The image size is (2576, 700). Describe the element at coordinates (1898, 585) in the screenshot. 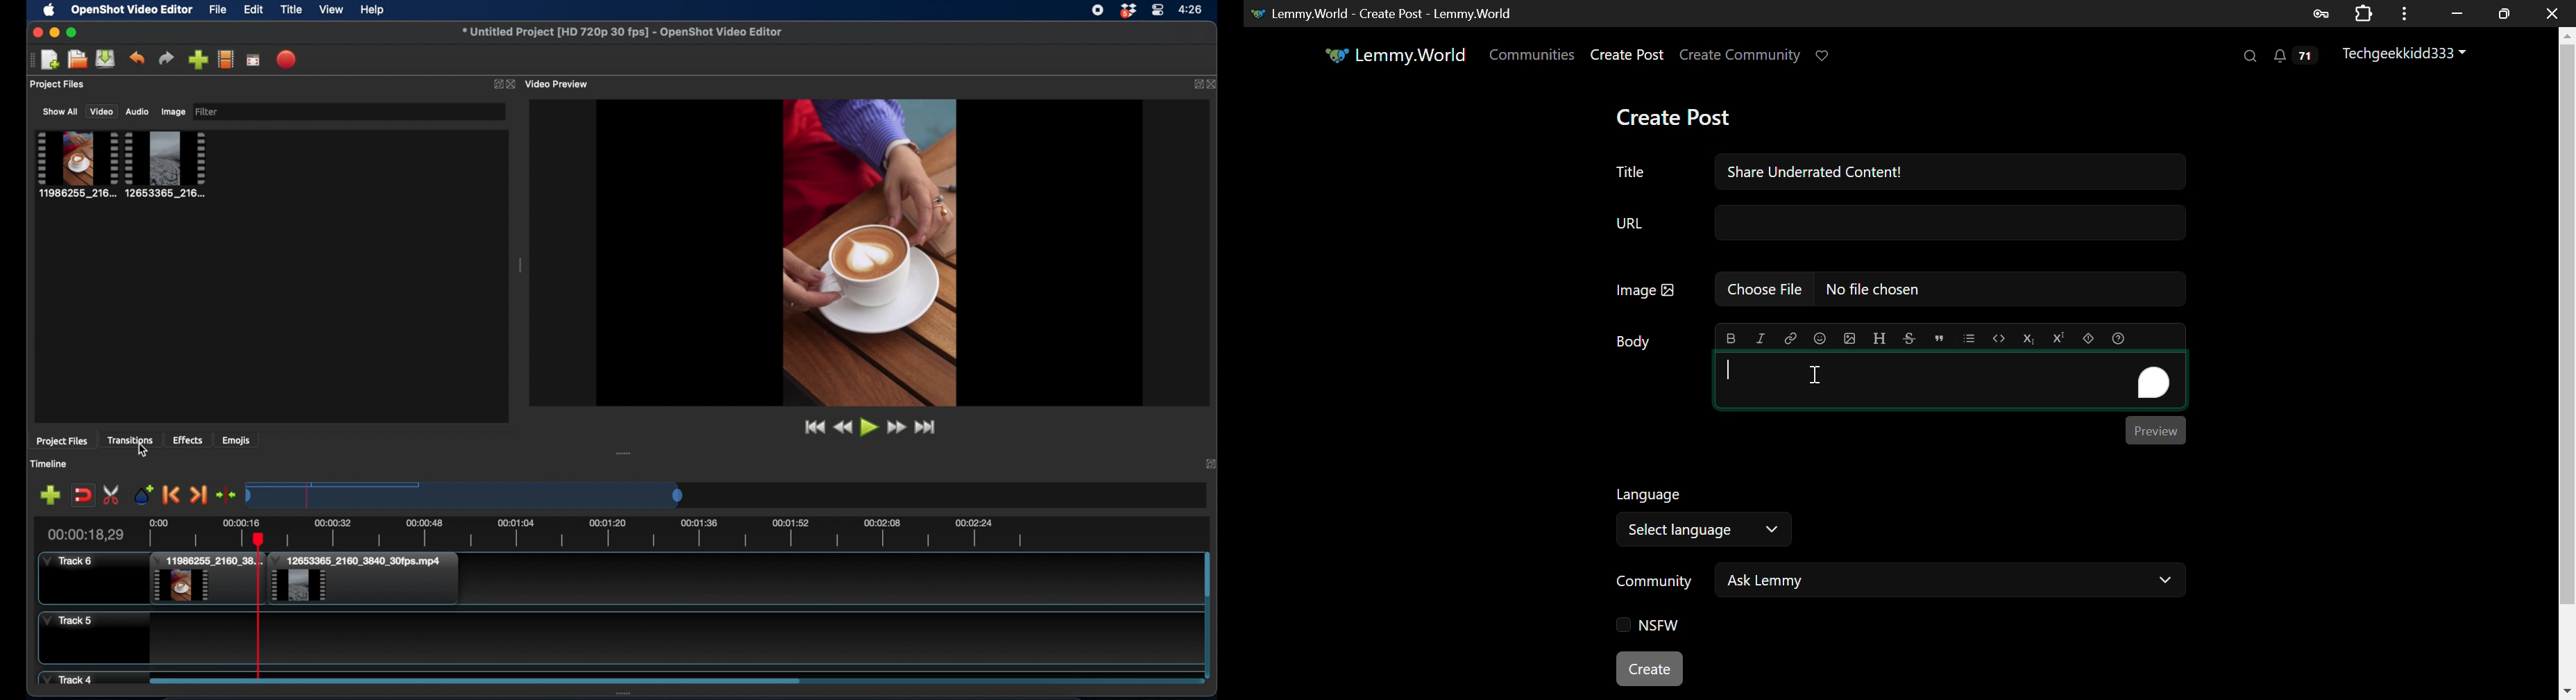

I see `Community: ask Lemmy` at that location.